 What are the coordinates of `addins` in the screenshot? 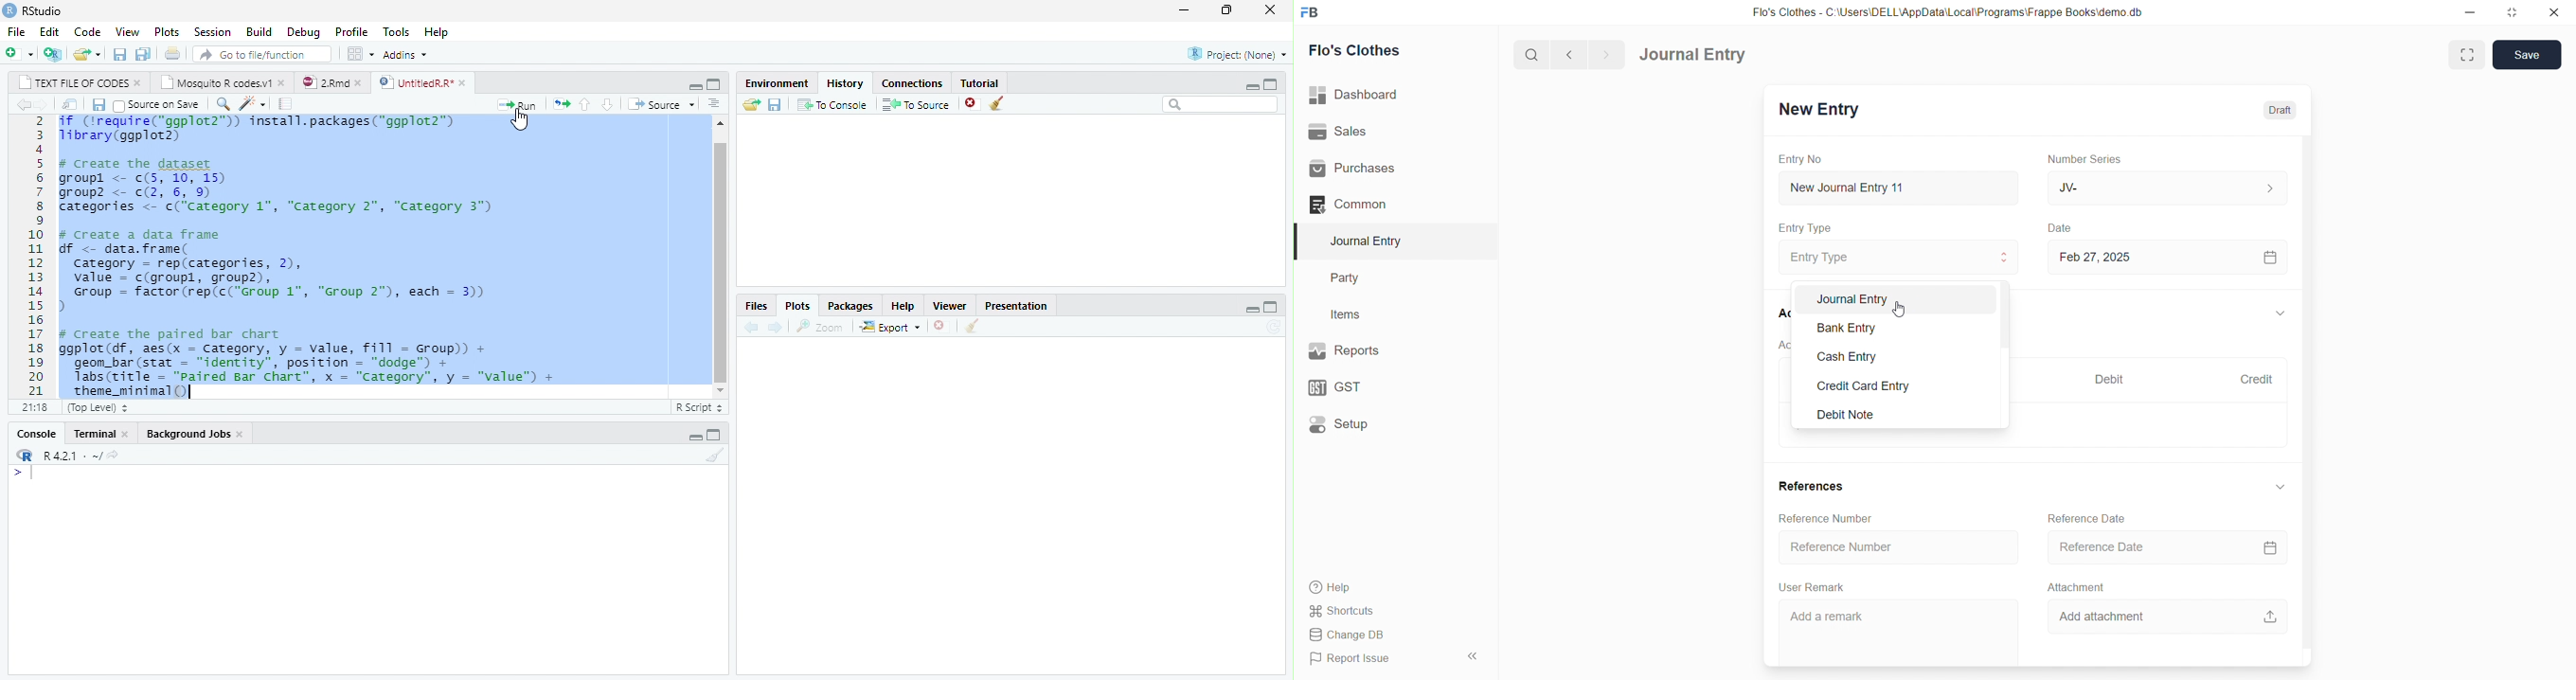 It's located at (408, 54).